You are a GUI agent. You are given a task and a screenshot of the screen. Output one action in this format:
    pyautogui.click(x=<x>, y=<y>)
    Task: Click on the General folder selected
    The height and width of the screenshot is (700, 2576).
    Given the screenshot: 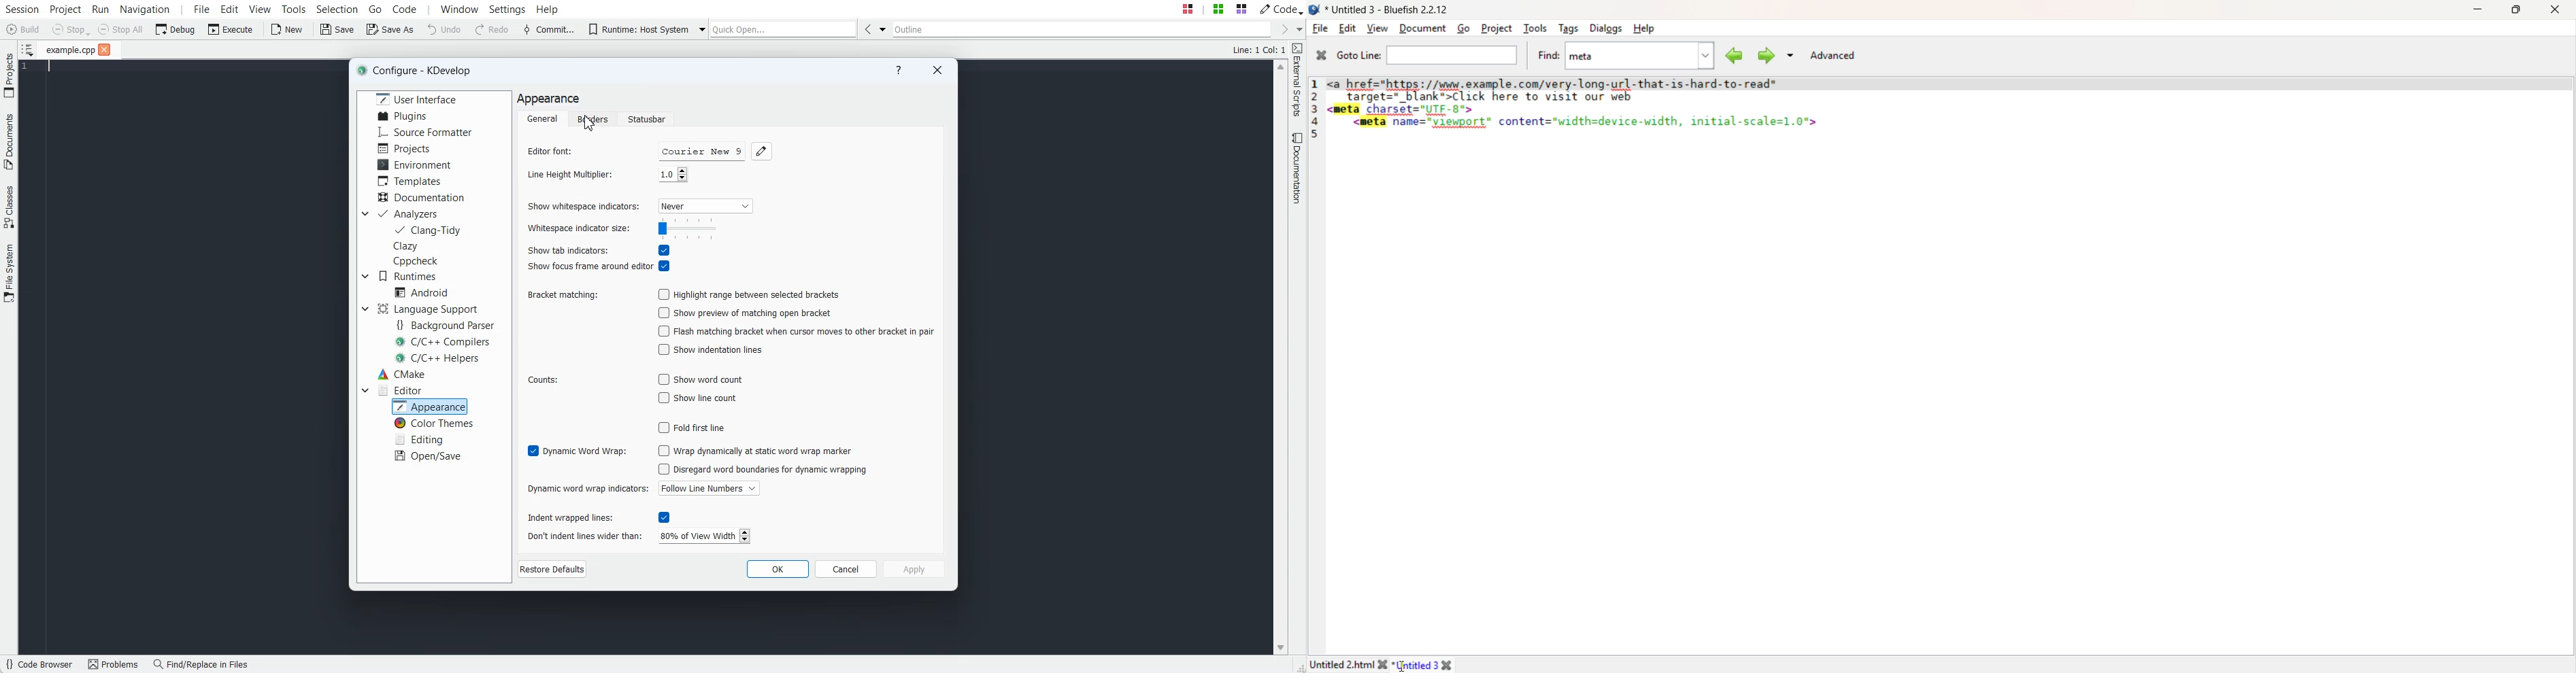 What is the action you would take?
    pyautogui.click(x=541, y=118)
    